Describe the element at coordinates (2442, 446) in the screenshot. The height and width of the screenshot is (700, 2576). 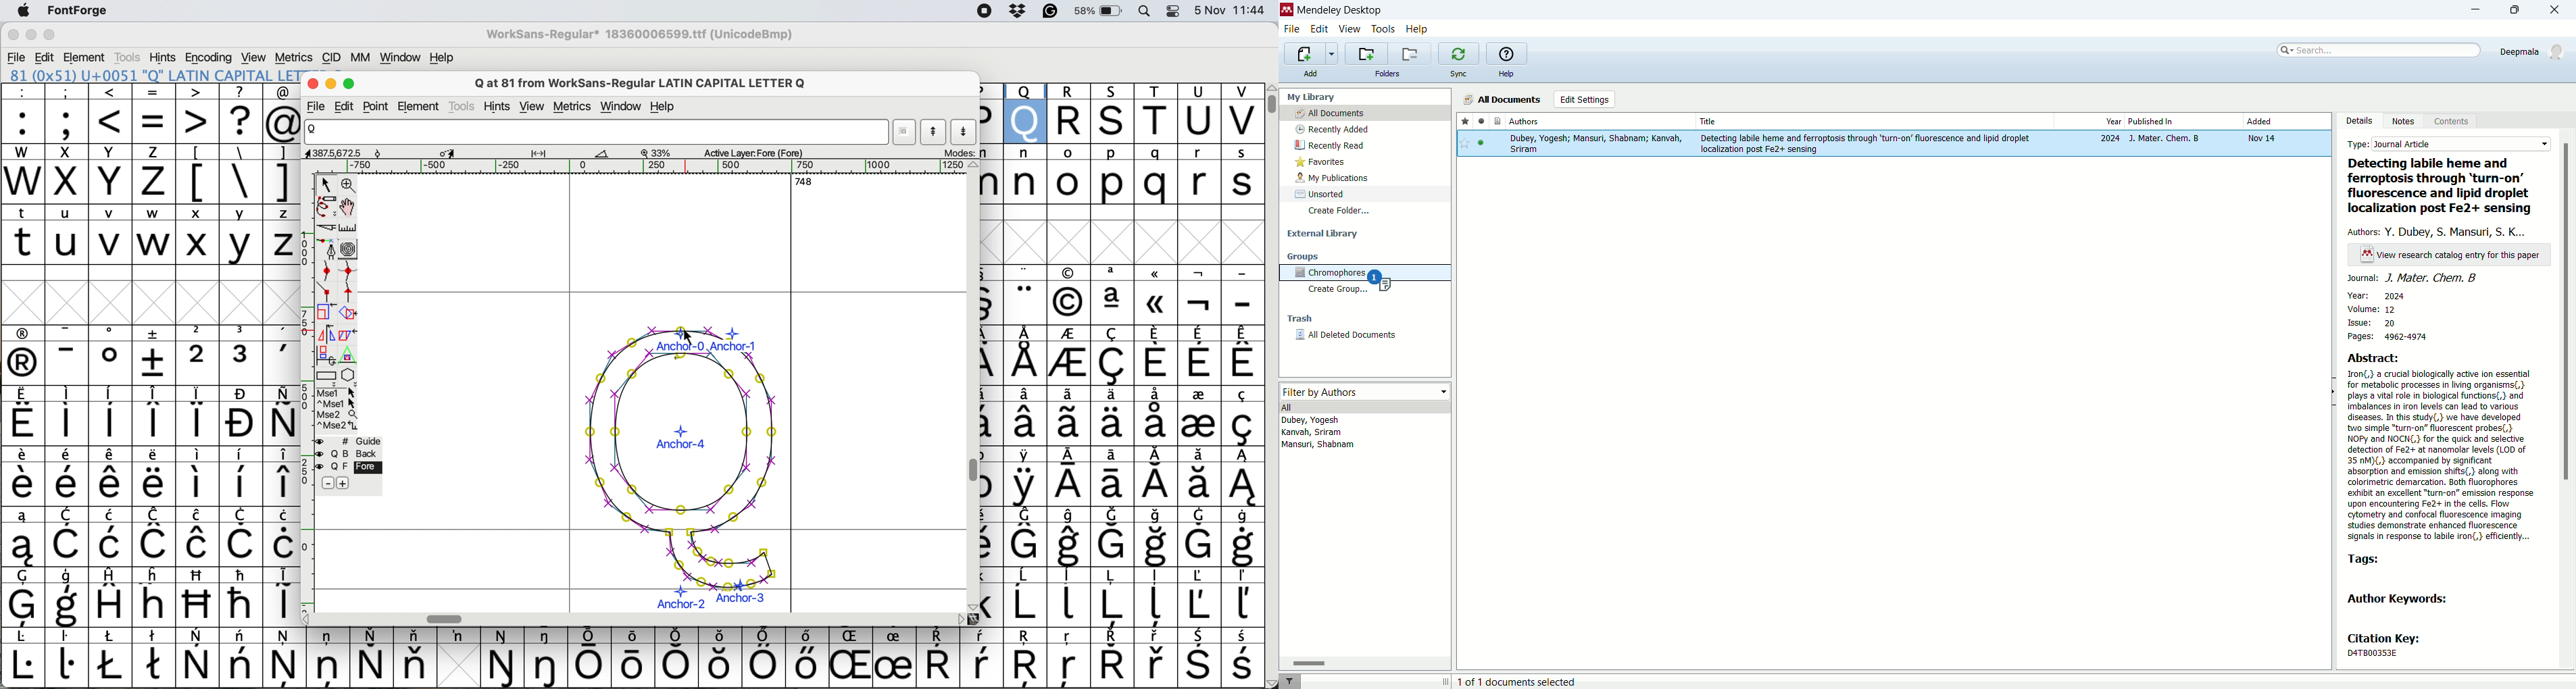
I see `Abstract:

Tron{,} a crucial biologically active ion essential
for metabolic processes in ving organisms{,}
plays a vital role in biological functions(,} and
imbalances in iron levels can lead to various
diseases. In this study, we have developed
two simple “turn-on” fluorescent probes(,}
NOPy and NOCN{,} for the quick and selective
detection of Fe2+ at nanomolar levels (LOD of
35 M)(,} accompanied by significant
‘absorption and emission shits(,} along with
colorimetric demarcation. Both fluorophores
exhibit an excellent “turn-on” emission response
upon encountering Fe2+ in the cells. Flow
cytometry and confocal fluorescence imaging
studies demonstrate enhanced fluorescence
signals in response to labile iron{,} efficiently...` at that location.